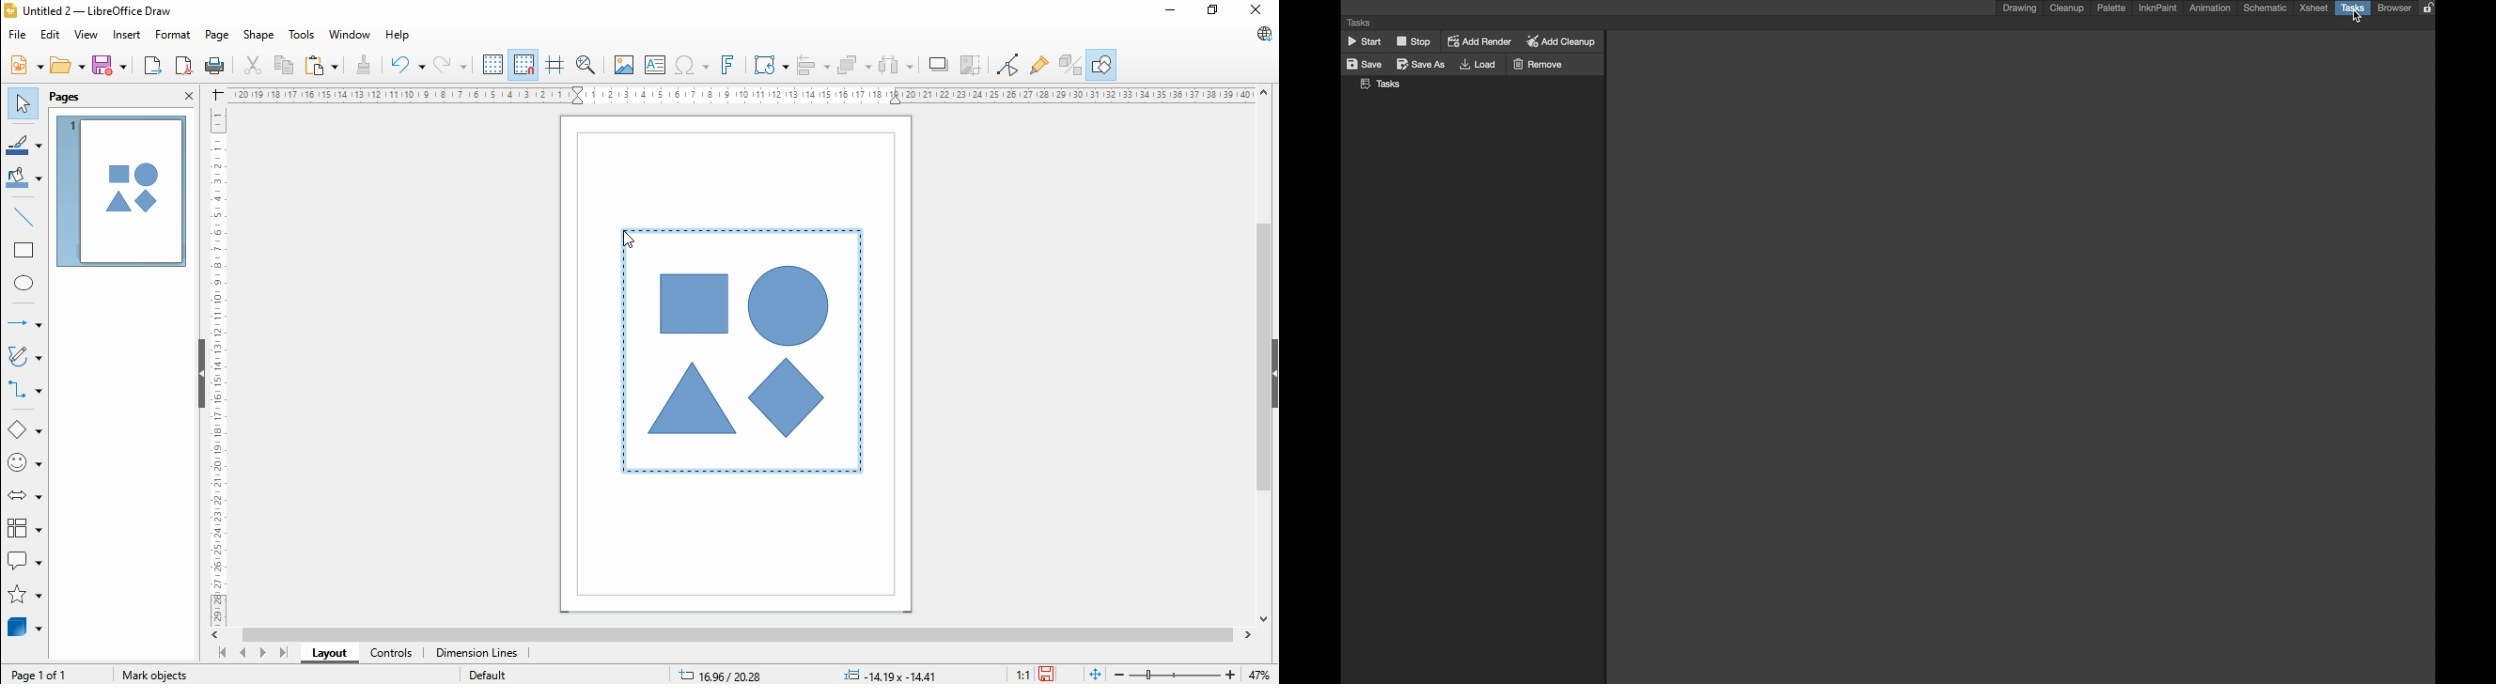  What do you see at coordinates (390, 654) in the screenshot?
I see `controls` at bounding box center [390, 654].